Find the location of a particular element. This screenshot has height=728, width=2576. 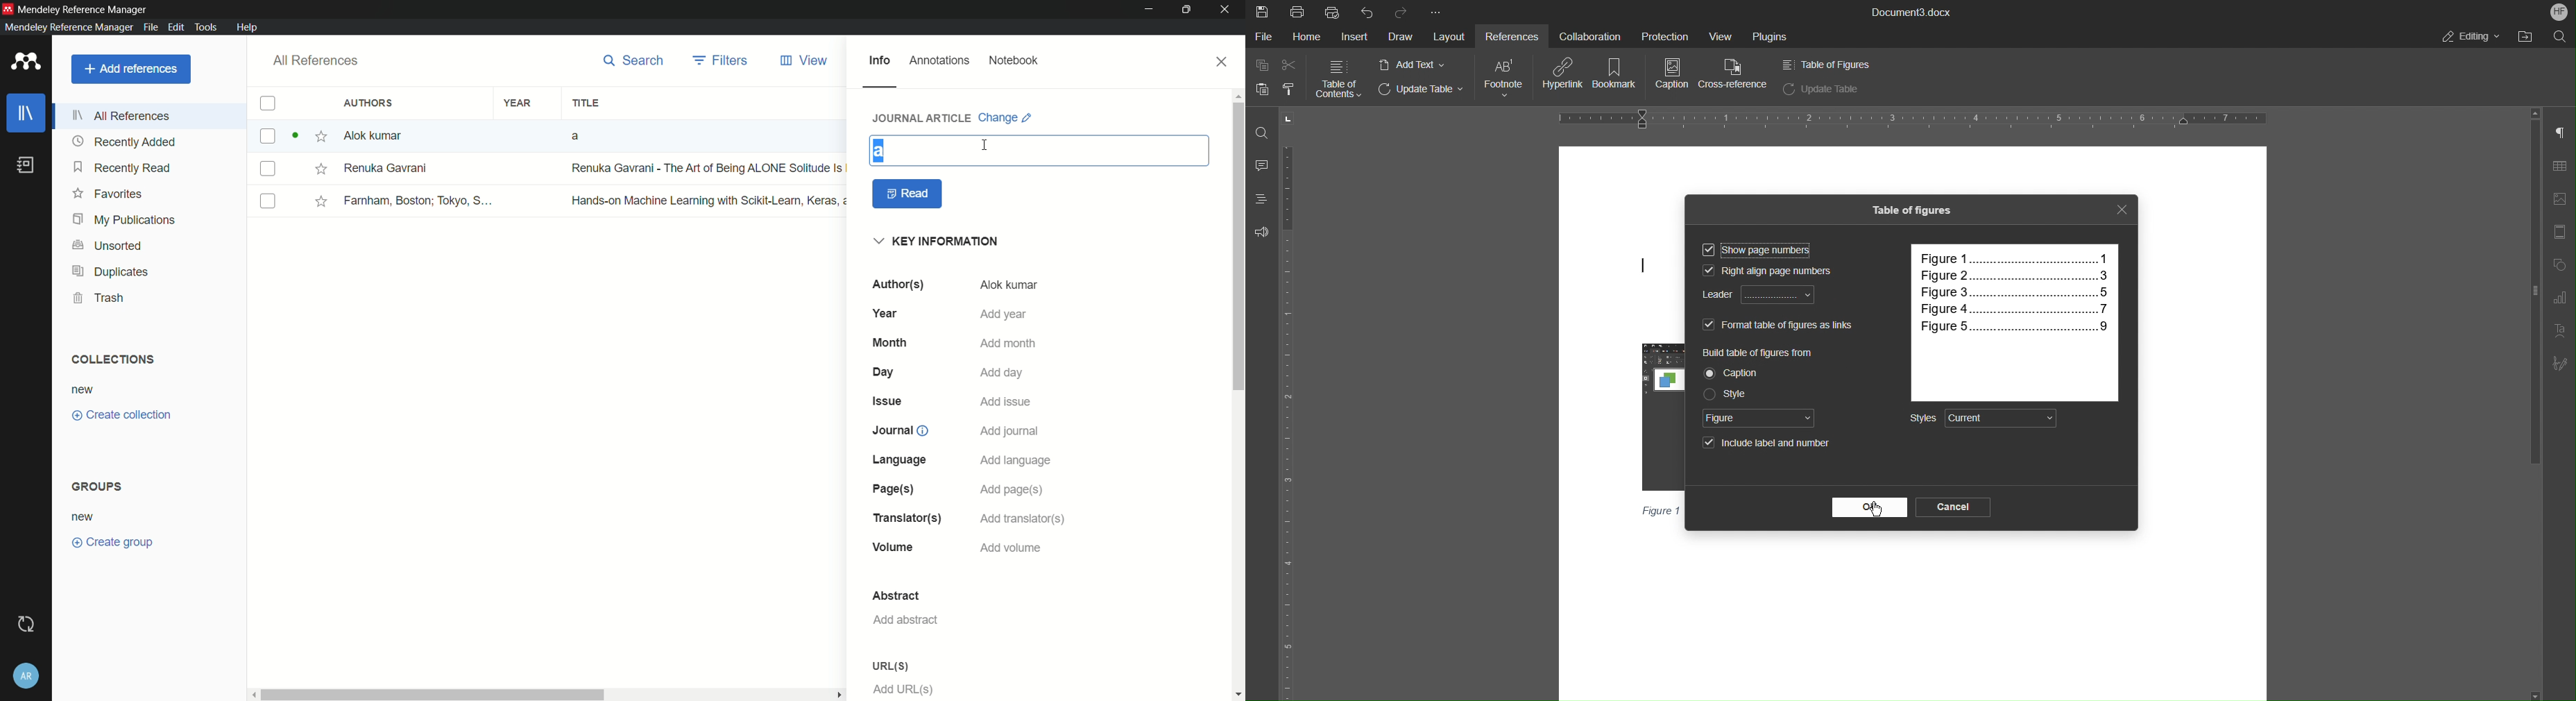

page is located at coordinates (891, 489).